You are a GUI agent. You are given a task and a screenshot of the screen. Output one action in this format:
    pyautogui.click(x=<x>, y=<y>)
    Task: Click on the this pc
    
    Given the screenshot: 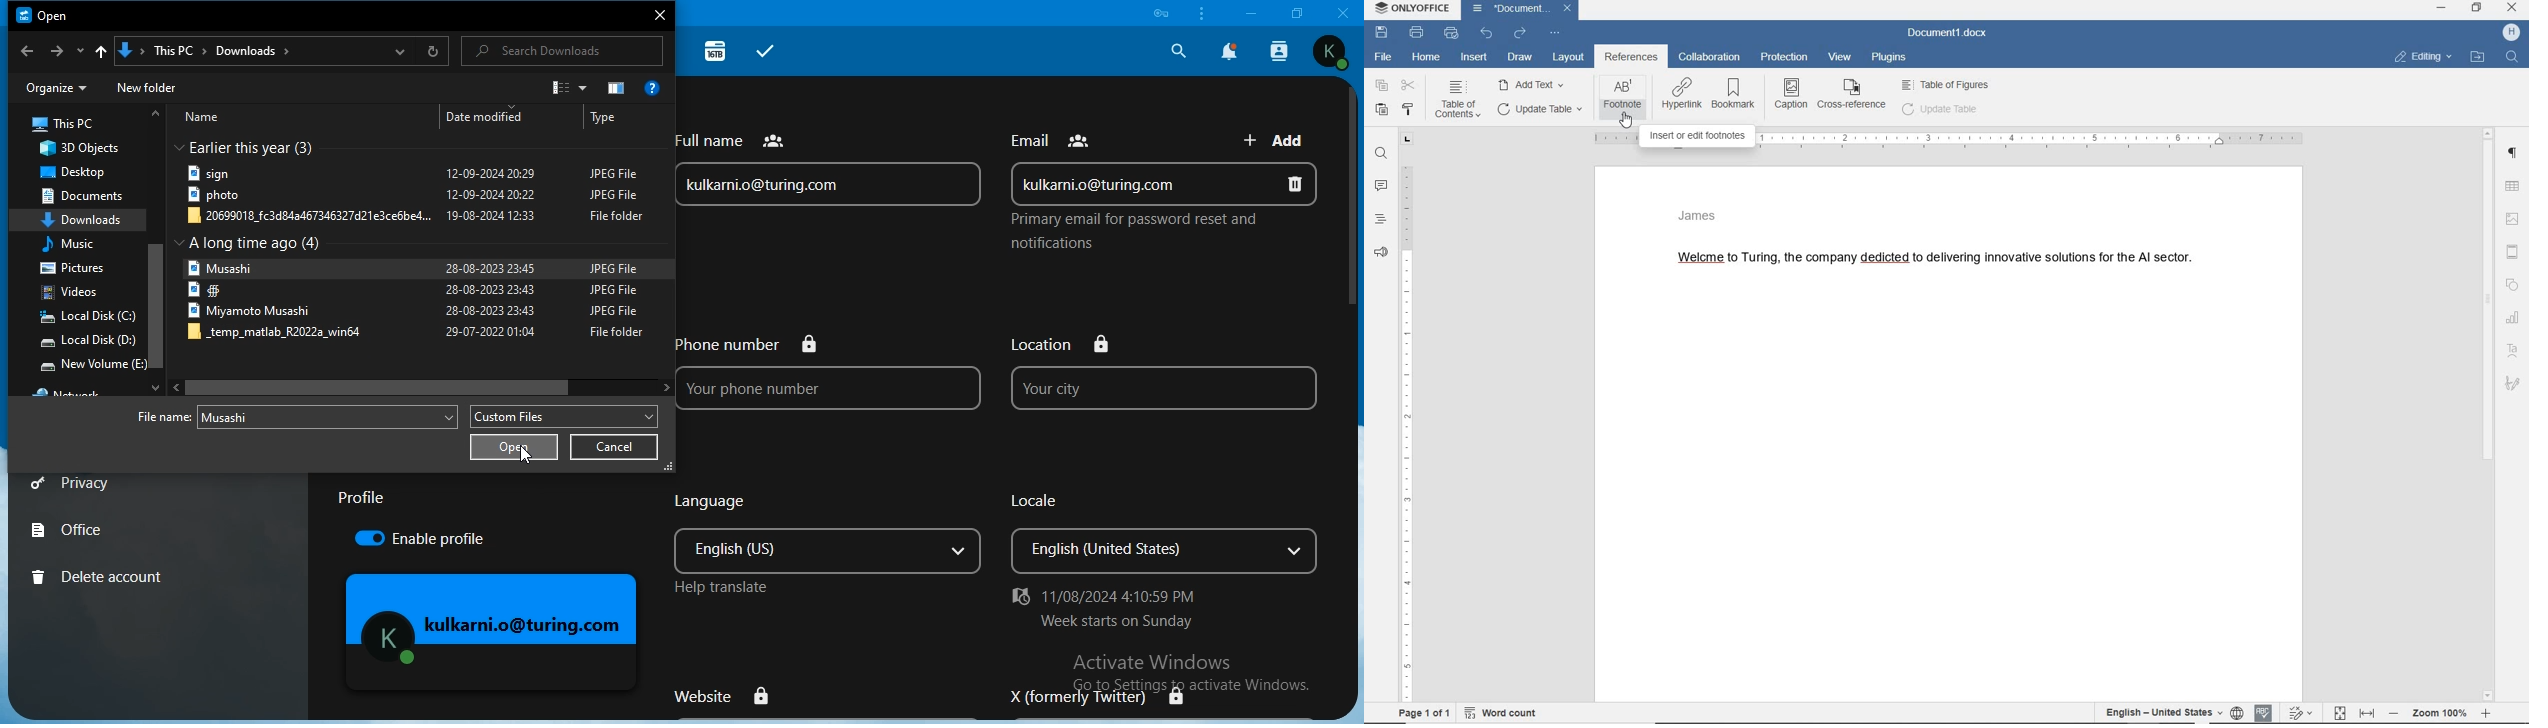 What is the action you would take?
    pyautogui.click(x=66, y=124)
    